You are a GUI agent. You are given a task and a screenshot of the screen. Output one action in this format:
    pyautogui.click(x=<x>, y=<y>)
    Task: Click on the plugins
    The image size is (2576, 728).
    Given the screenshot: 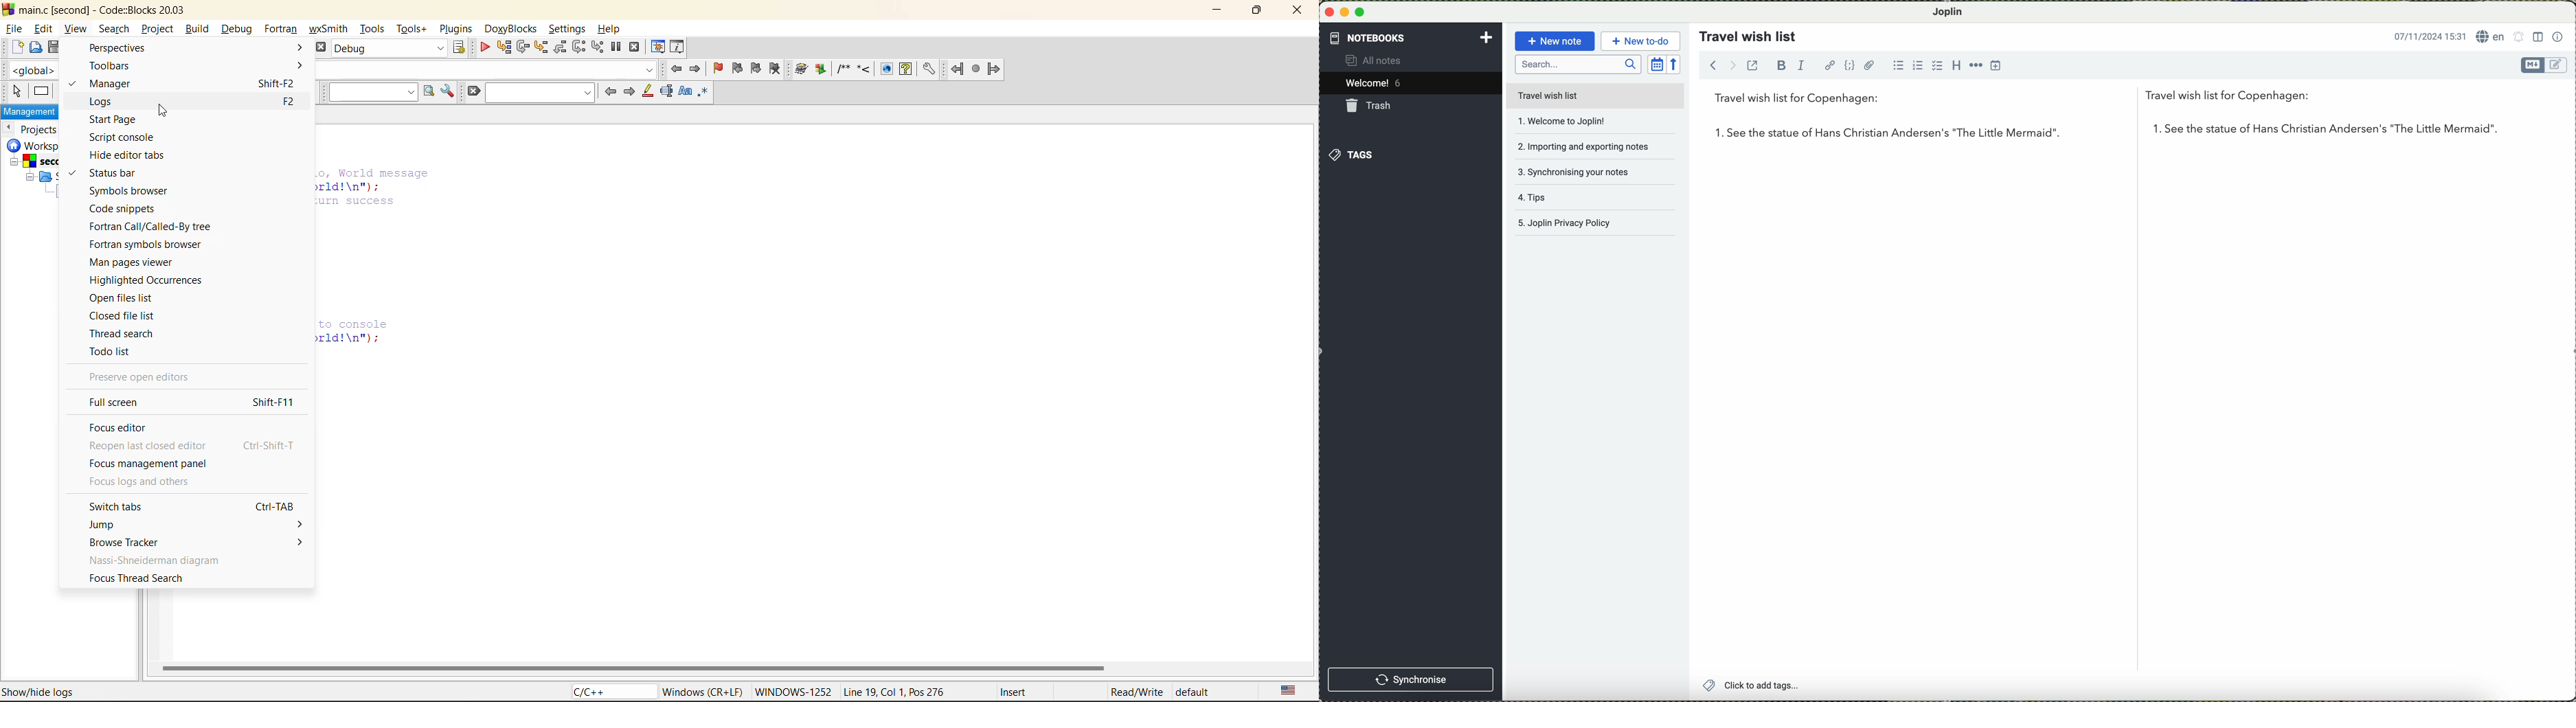 What is the action you would take?
    pyautogui.click(x=457, y=29)
    